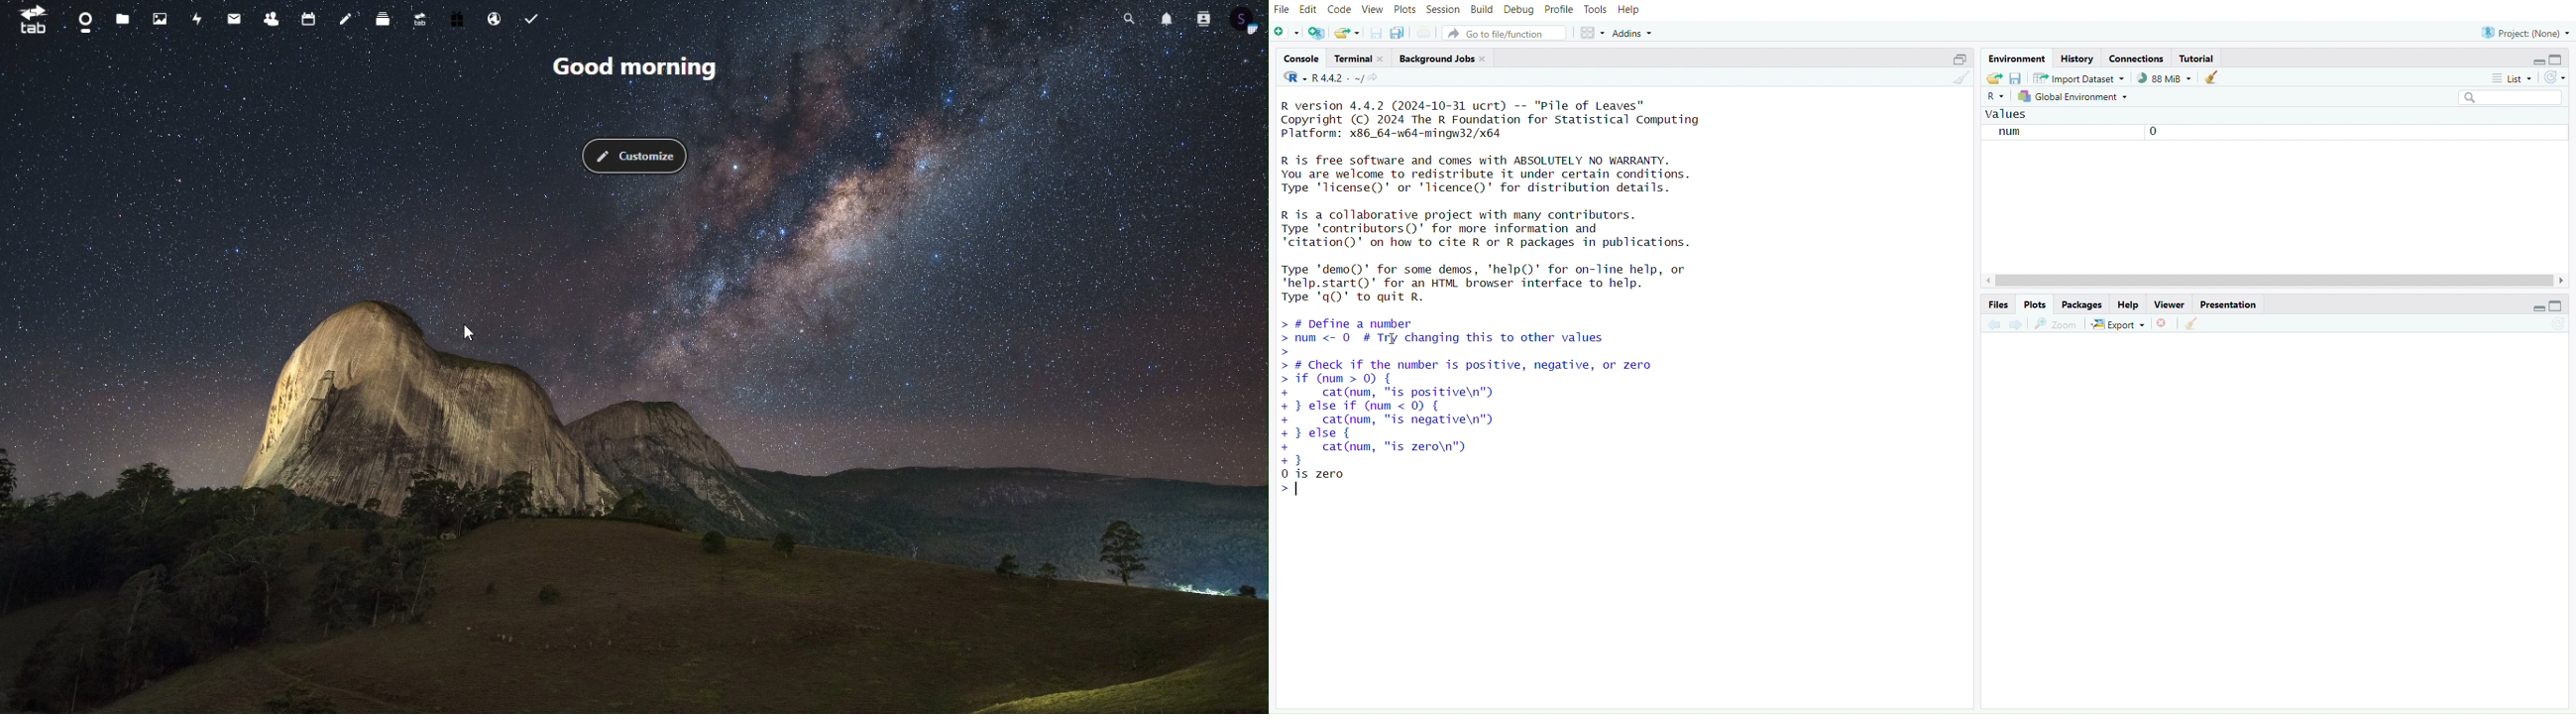 The width and height of the screenshot is (2576, 728). I want to click on save workspace, so click(2016, 80).